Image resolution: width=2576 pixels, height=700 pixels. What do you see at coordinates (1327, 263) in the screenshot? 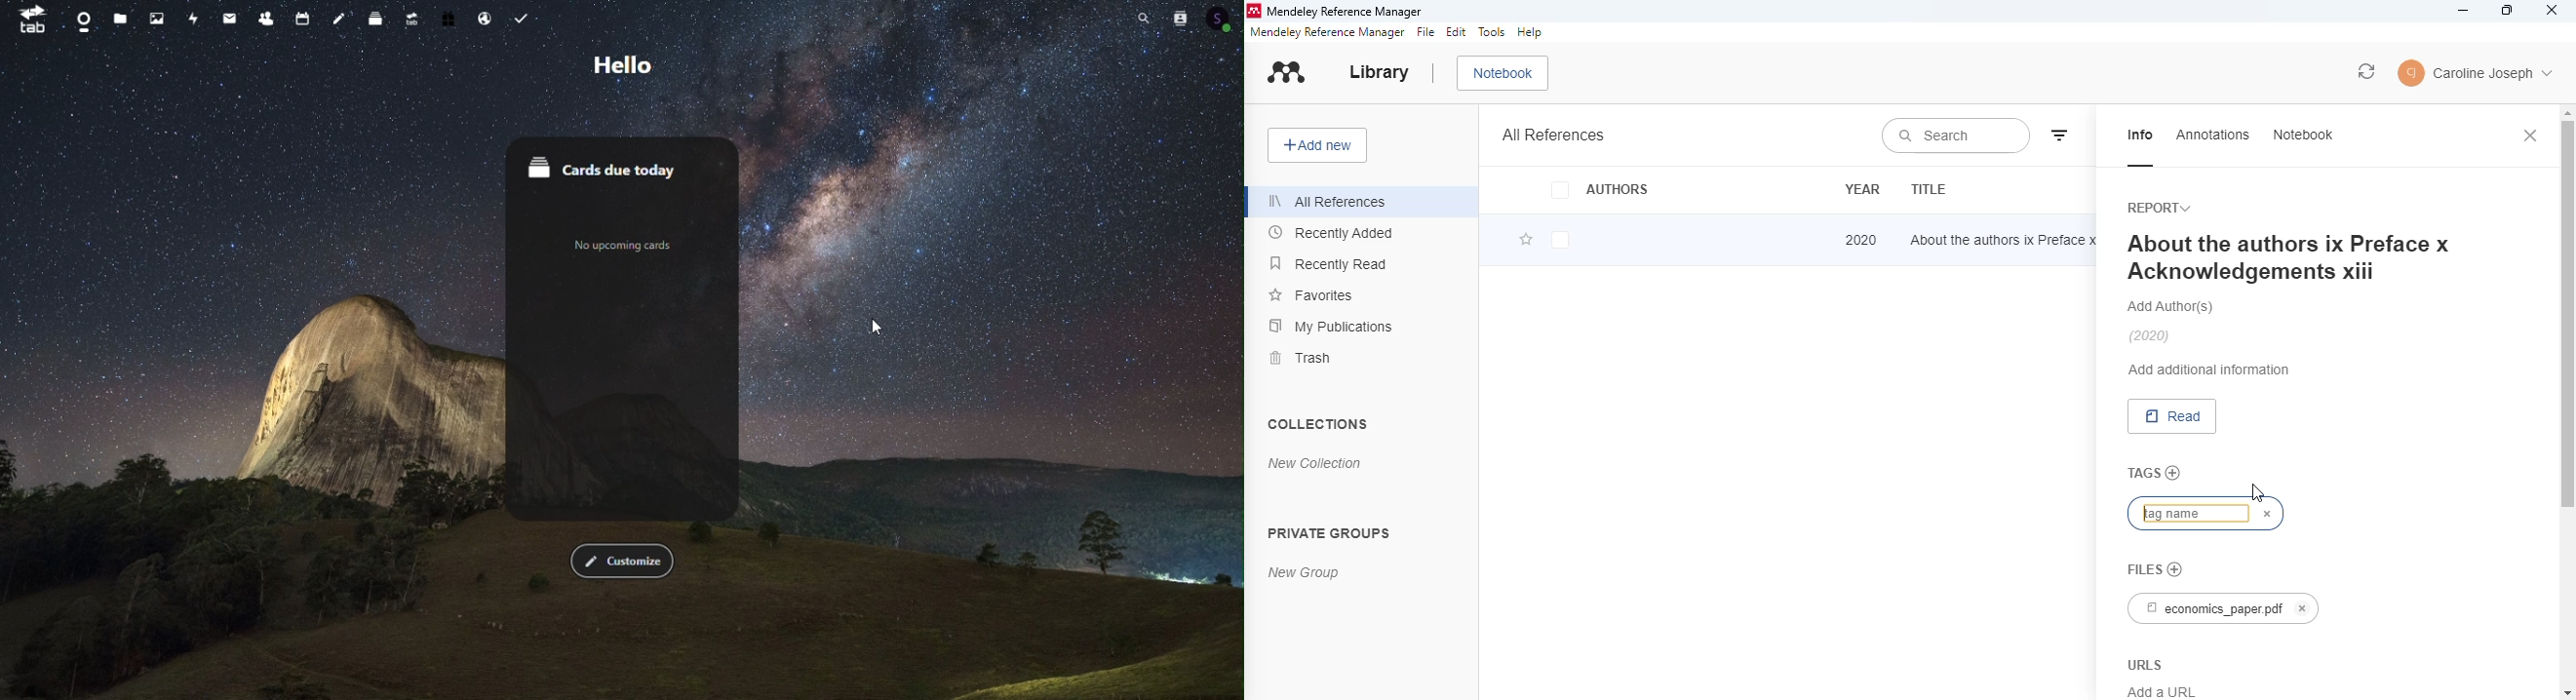
I see `recently read` at bounding box center [1327, 263].